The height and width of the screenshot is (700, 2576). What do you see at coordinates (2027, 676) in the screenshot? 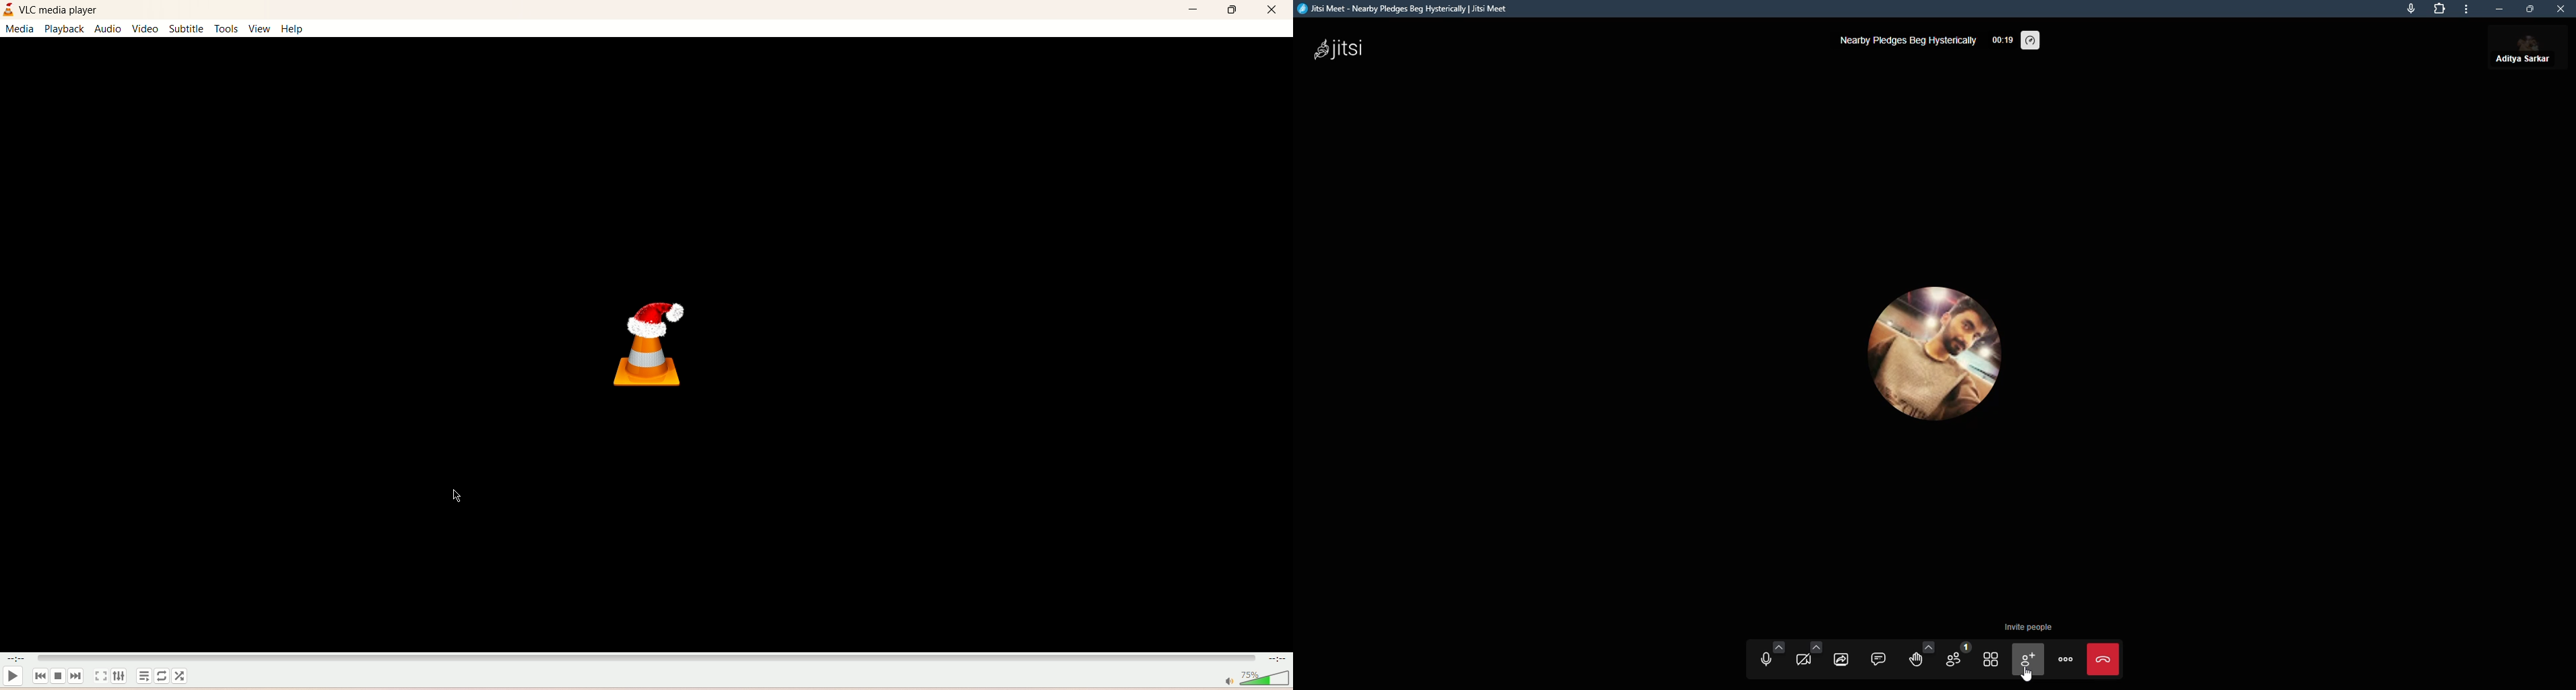
I see `cursor` at bounding box center [2027, 676].